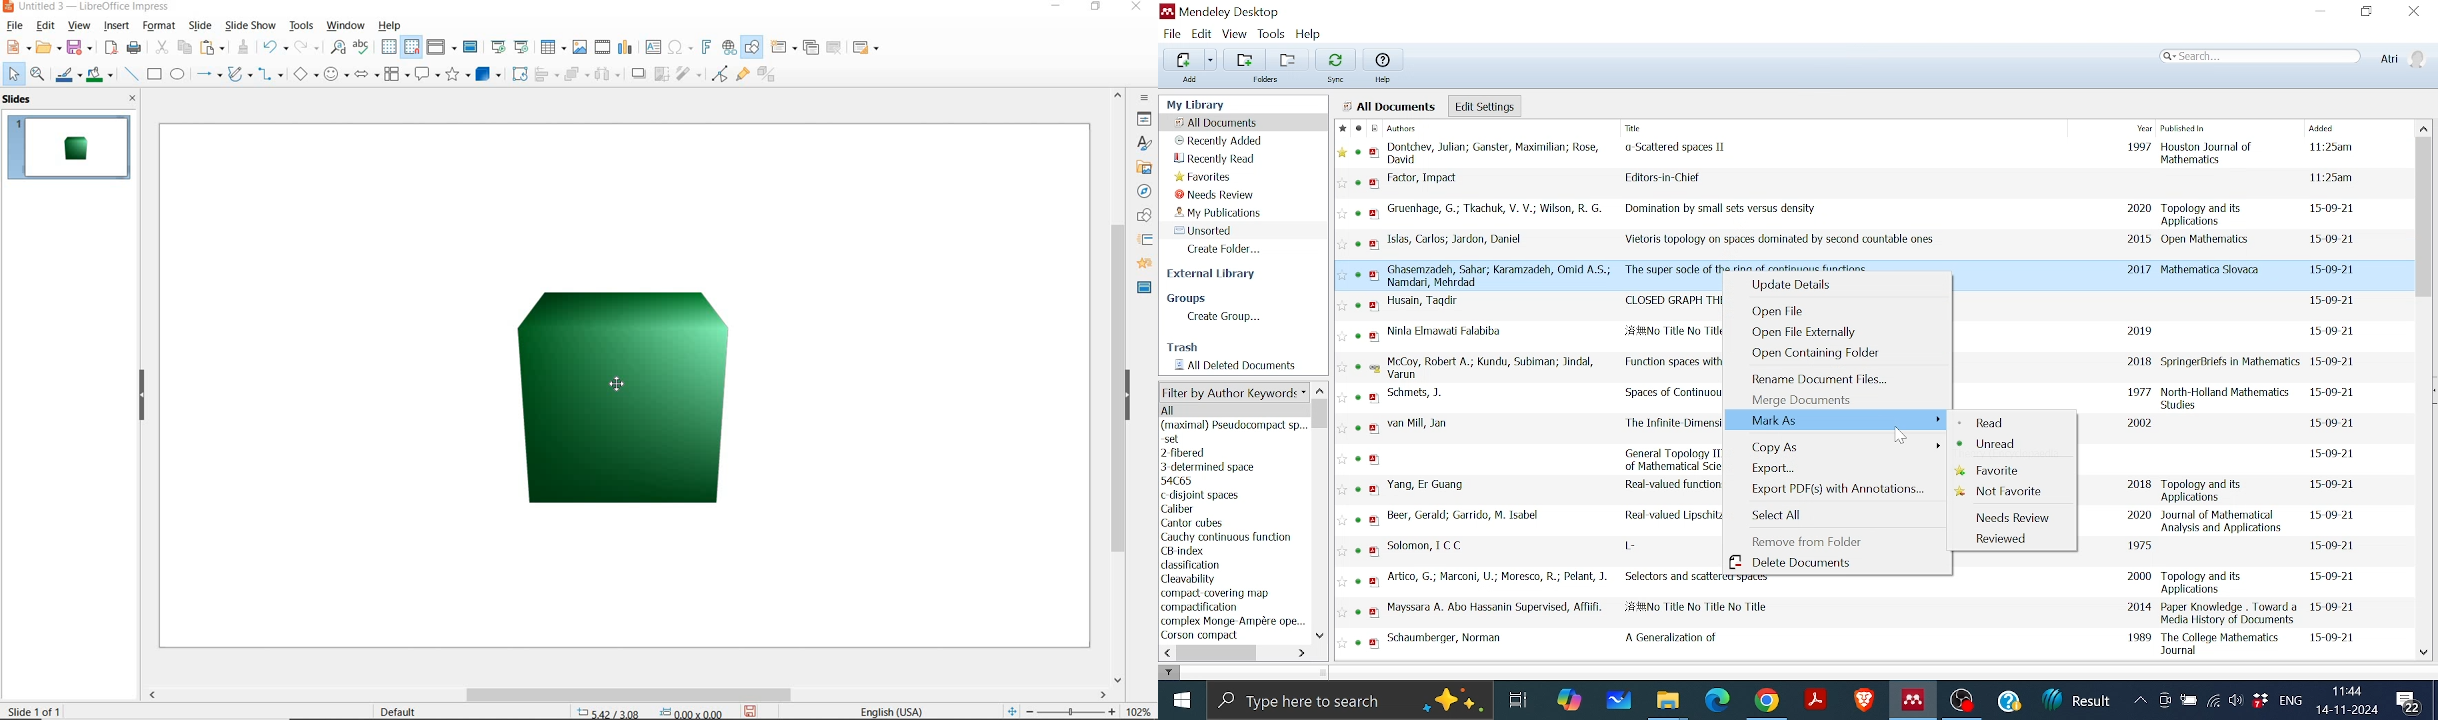  Describe the element at coordinates (2233, 424) in the screenshot. I see `document` at that location.